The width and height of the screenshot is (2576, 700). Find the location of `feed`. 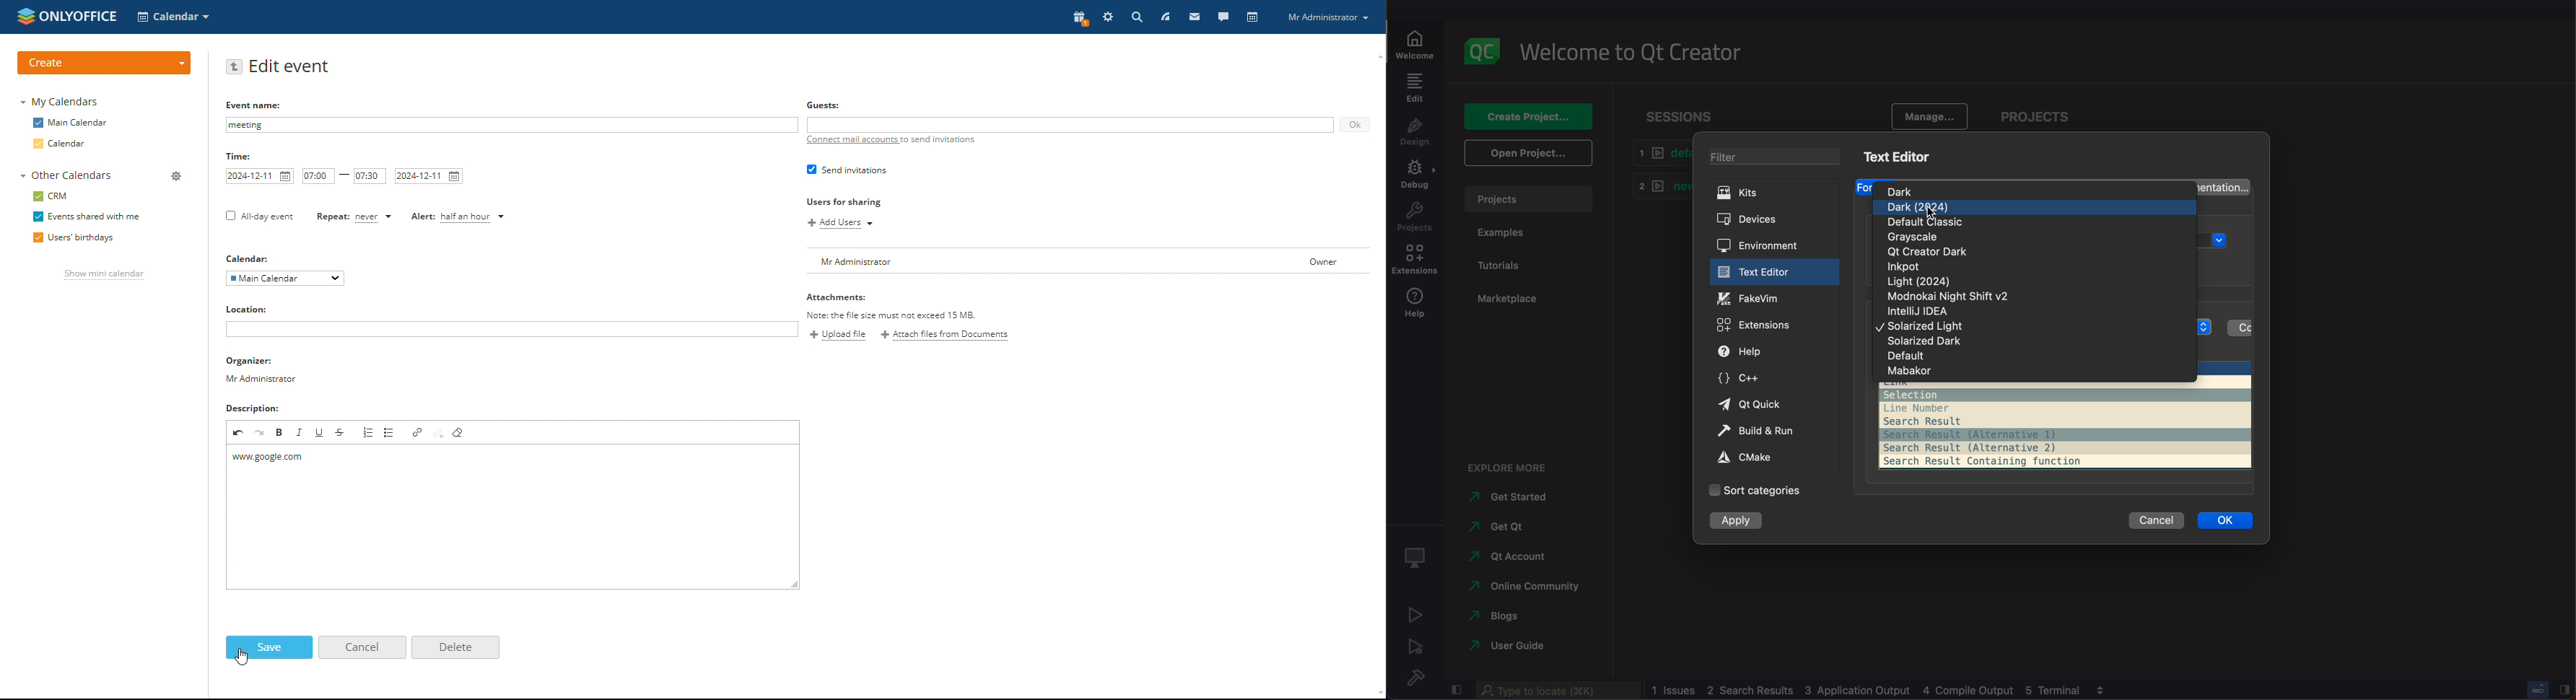

feed is located at coordinates (1165, 17).